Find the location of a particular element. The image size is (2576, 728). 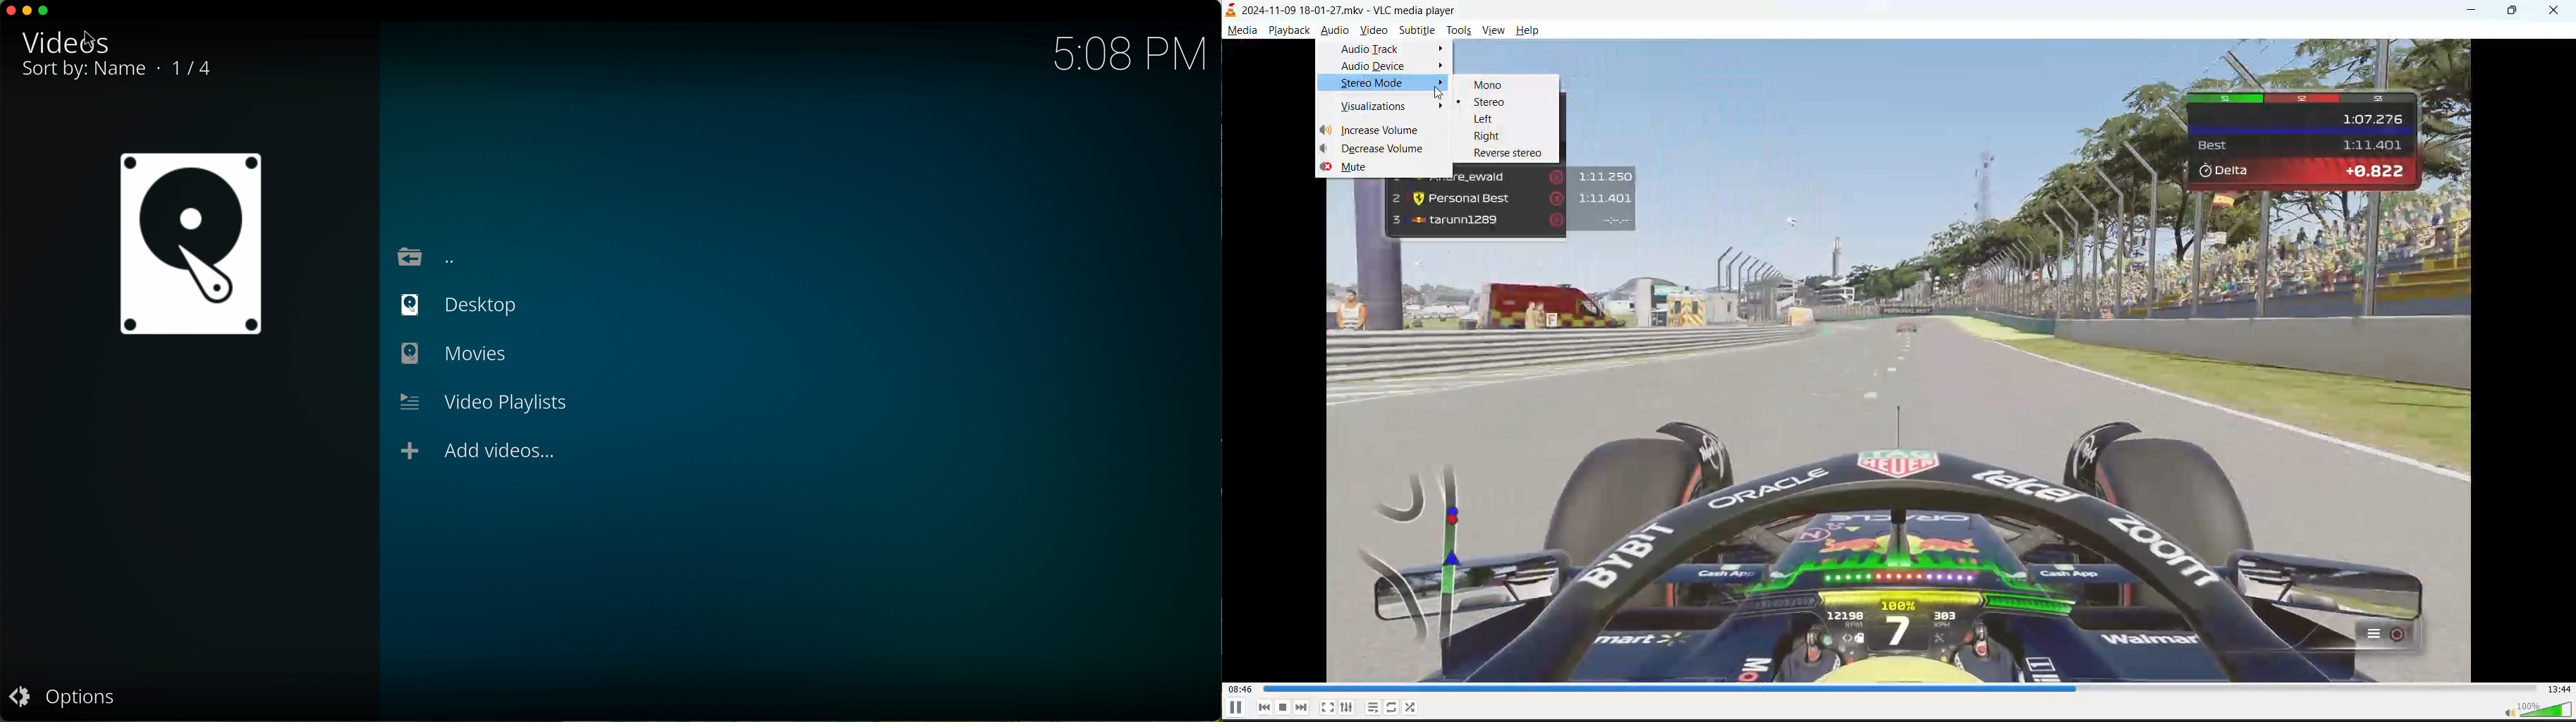

5:08 PM is located at coordinates (1130, 55).